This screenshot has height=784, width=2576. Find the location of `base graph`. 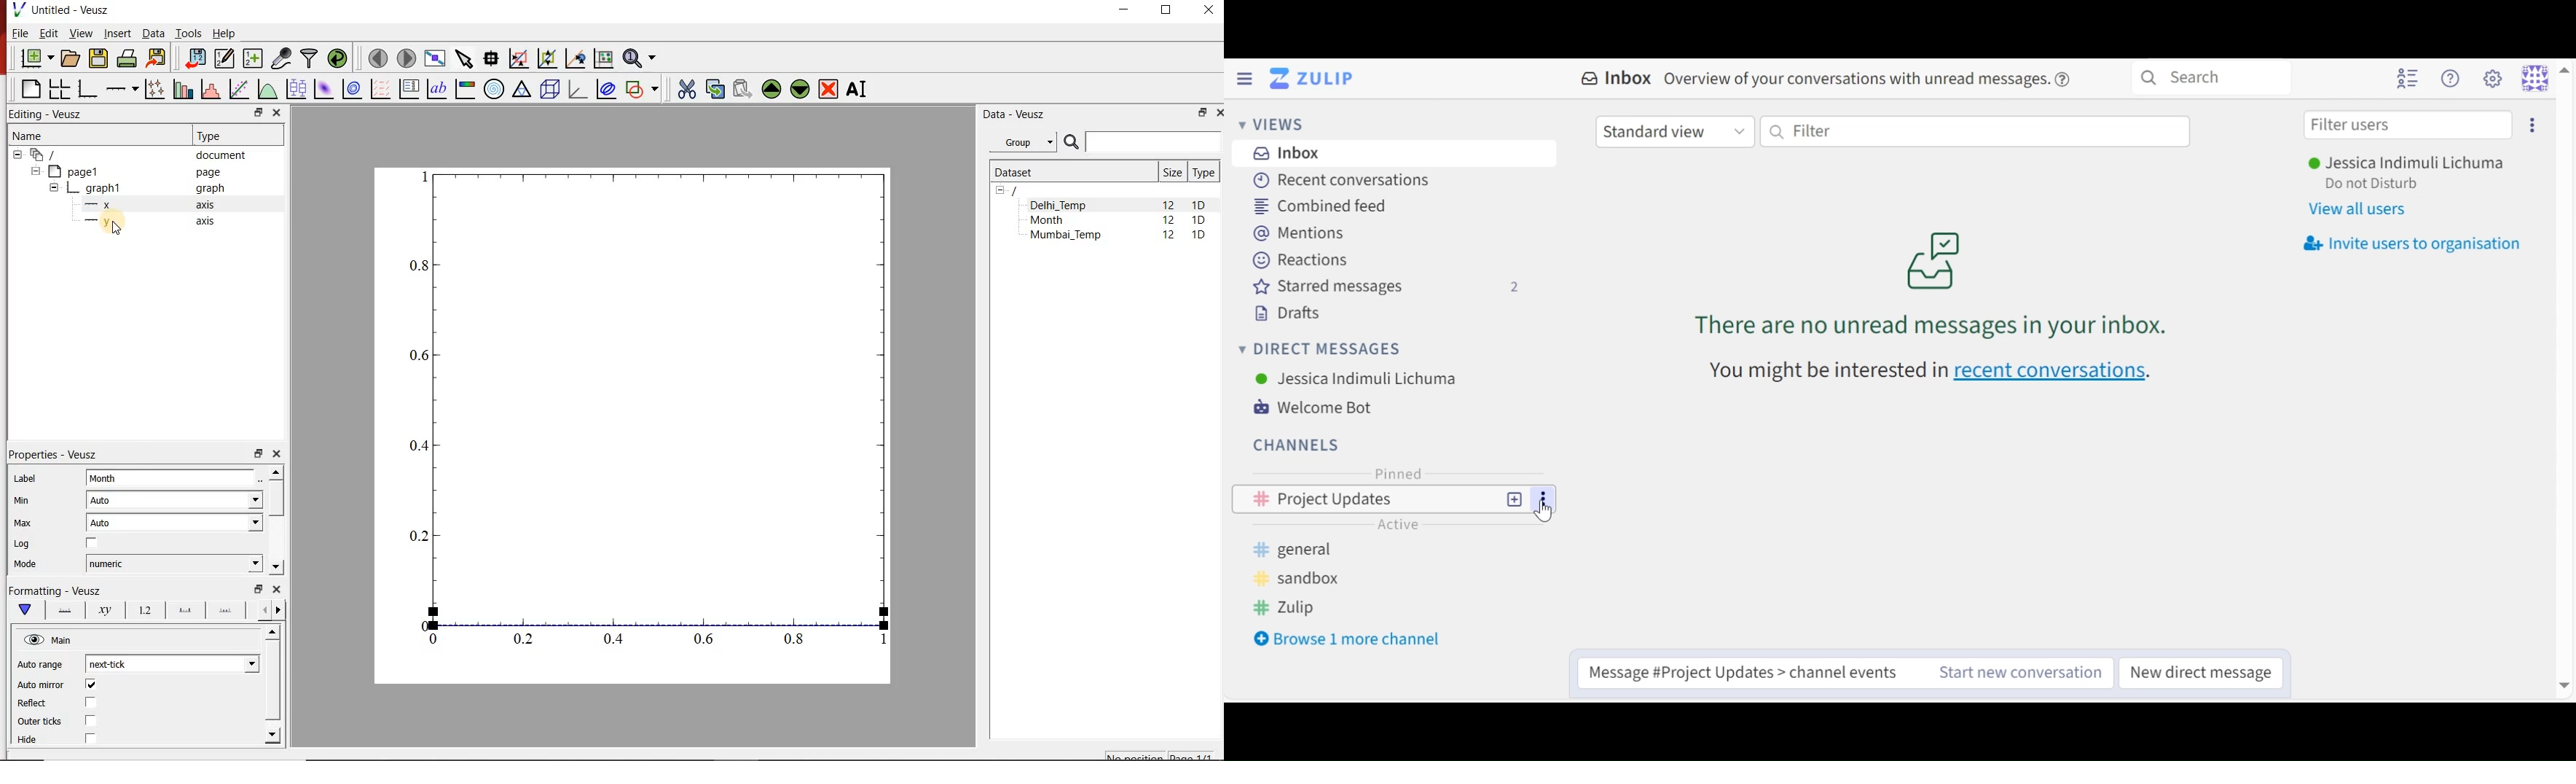

base graph is located at coordinates (86, 90).